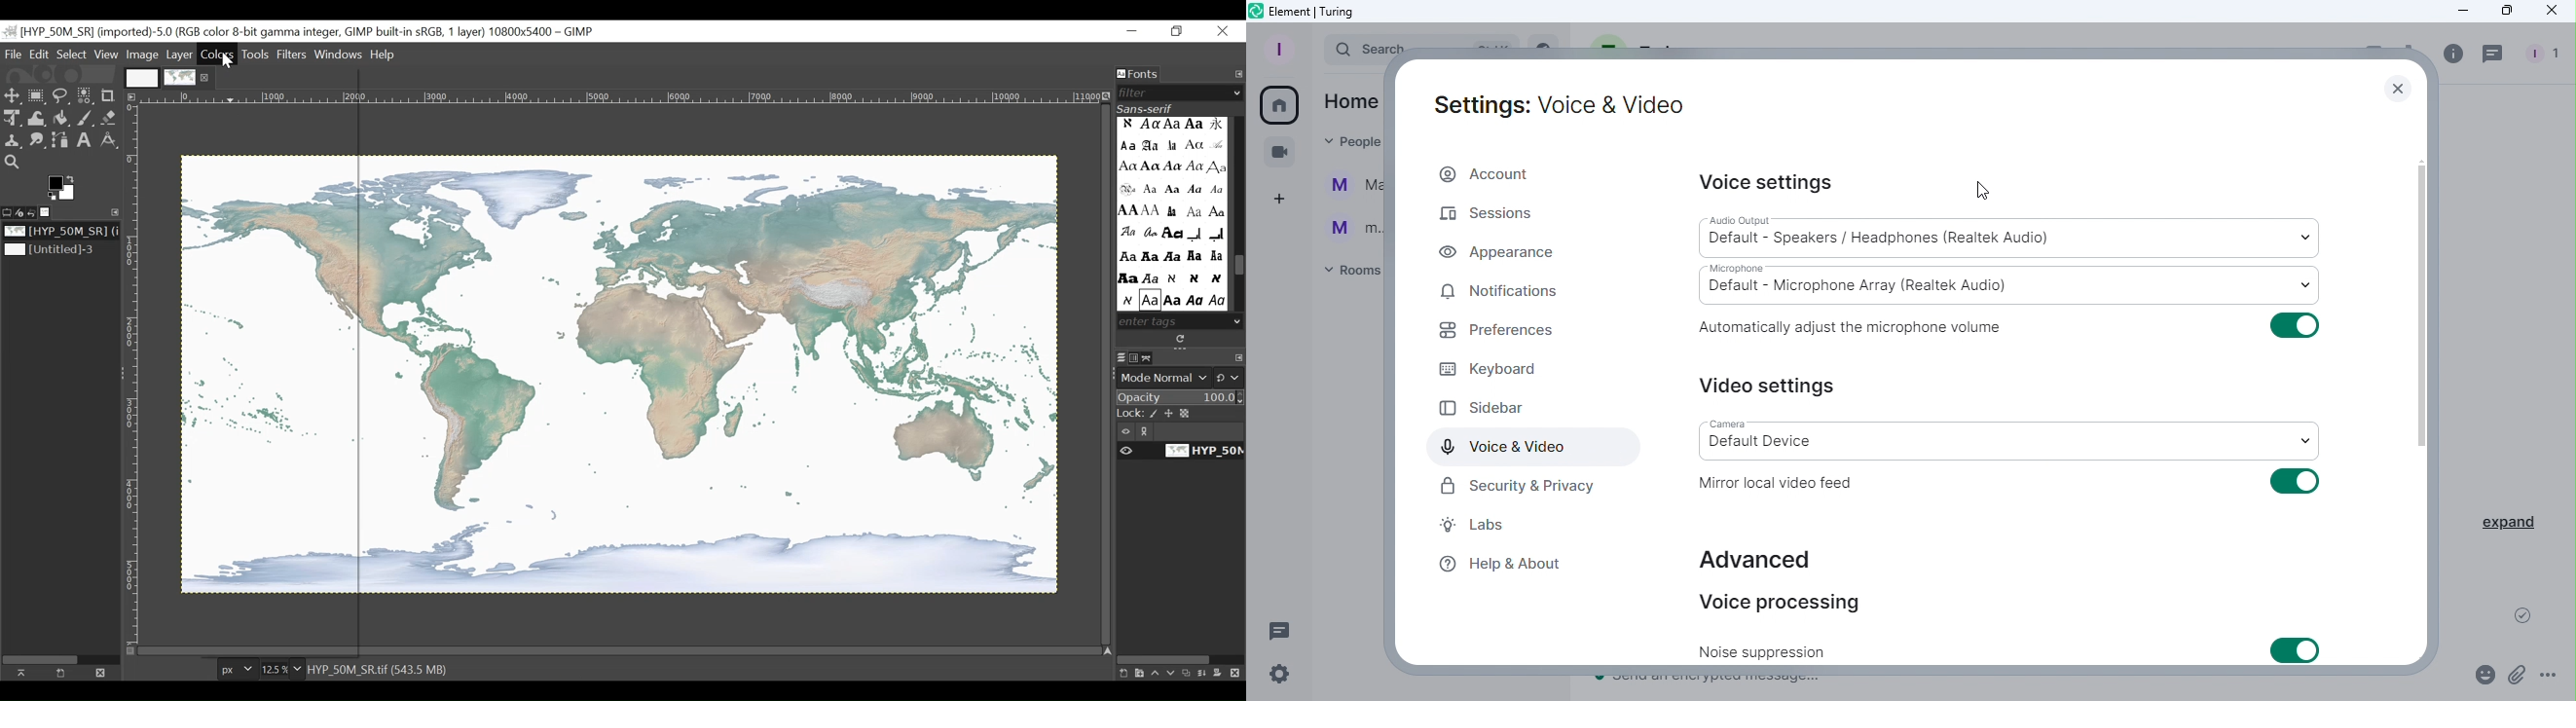  Describe the element at coordinates (1770, 383) in the screenshot. I see `Video settings` at that location.